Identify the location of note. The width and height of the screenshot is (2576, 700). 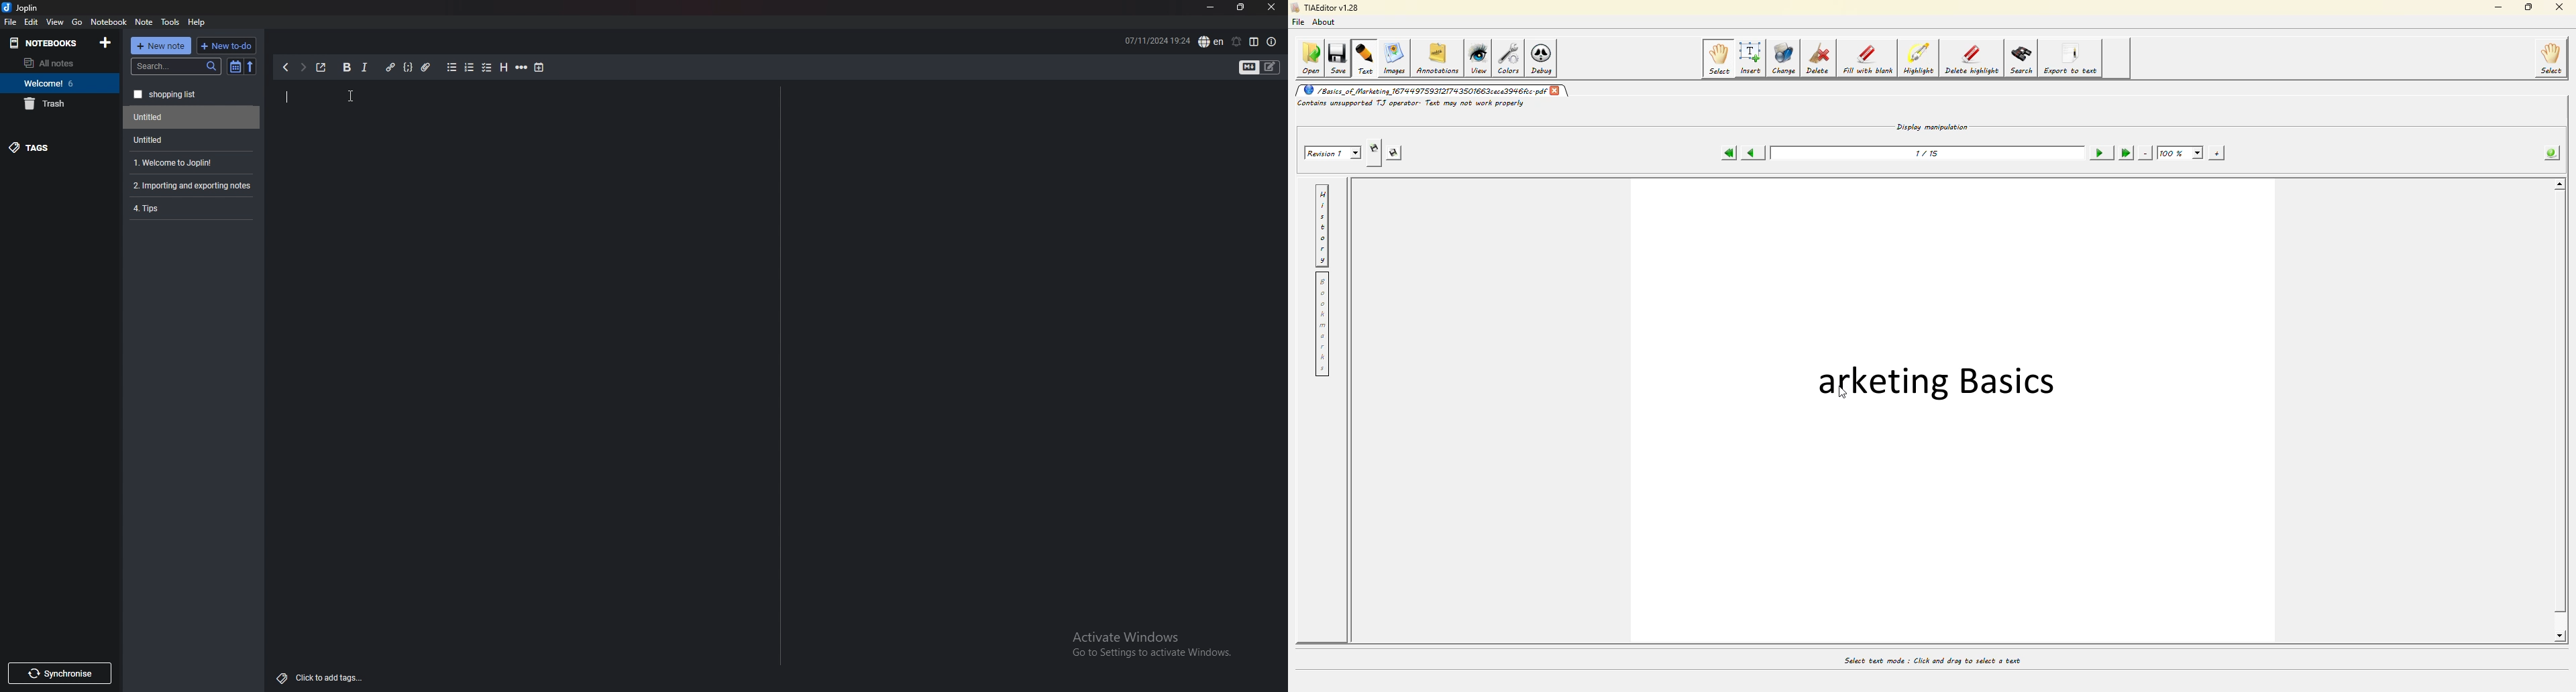
(144, 22).